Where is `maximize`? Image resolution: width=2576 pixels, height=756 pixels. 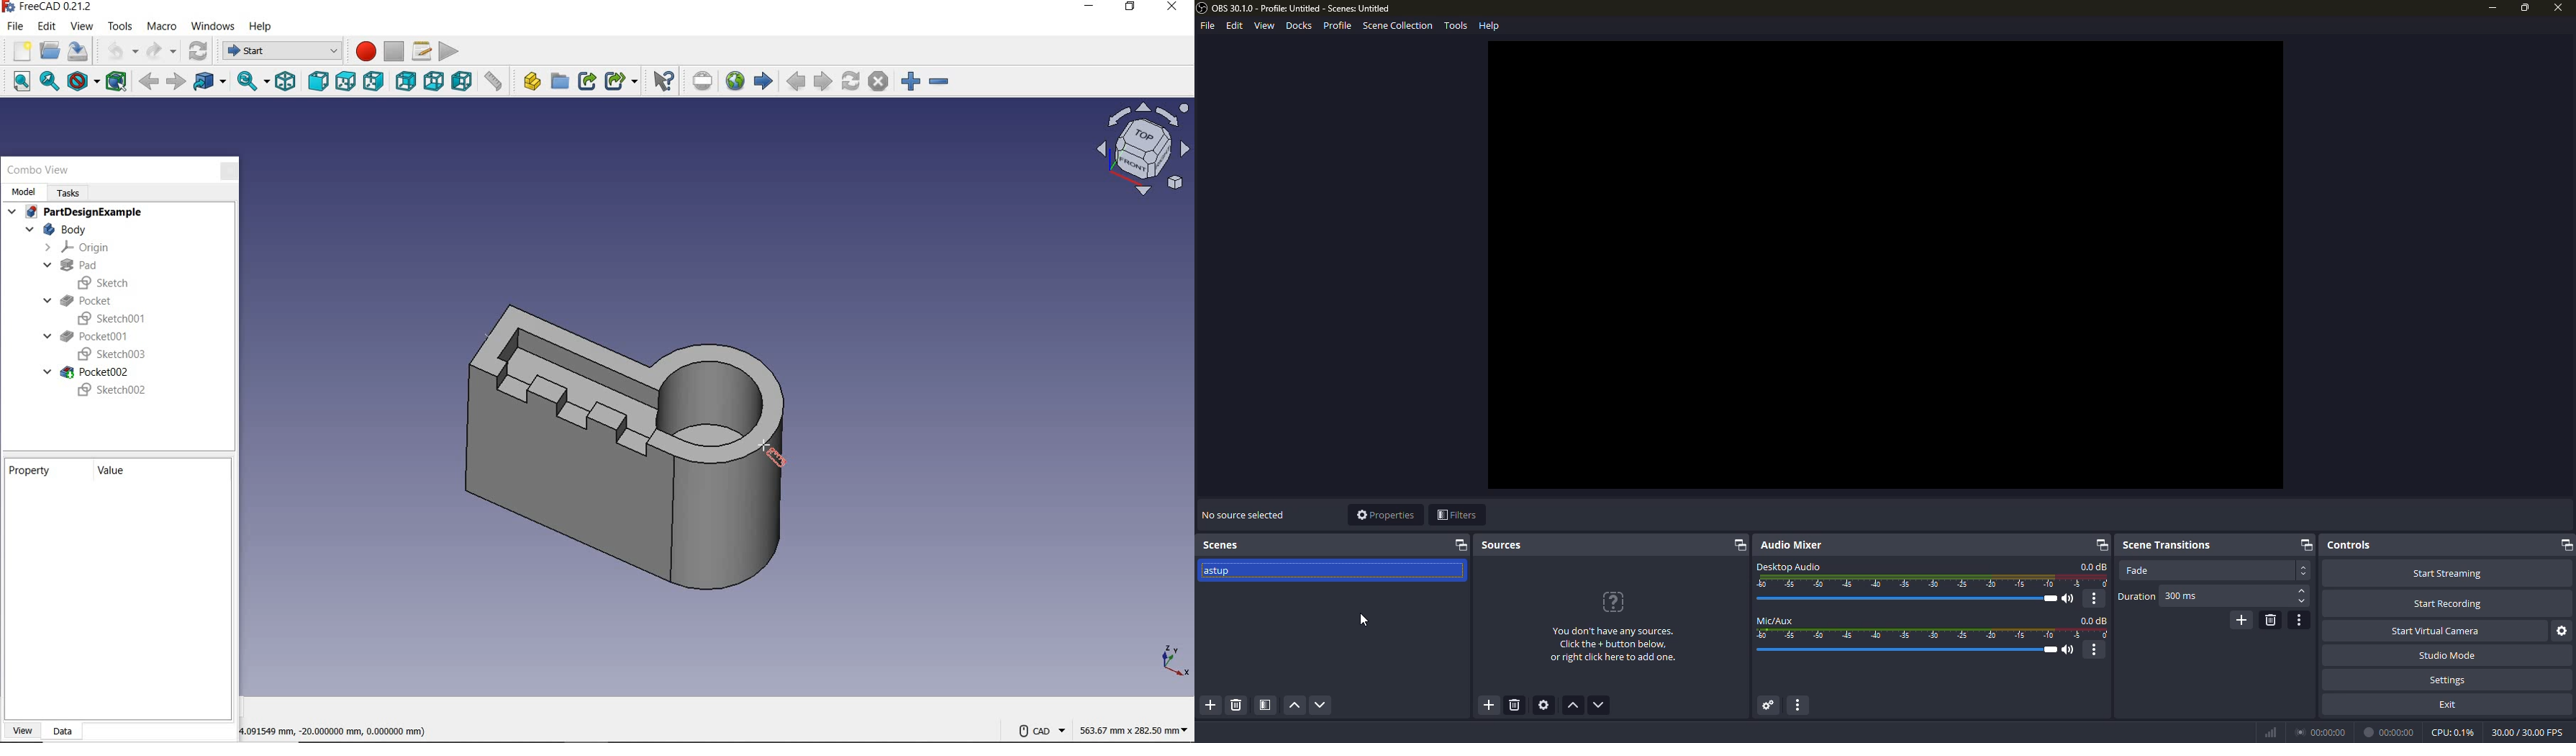
maximize is located at coordinates (2525, 7).